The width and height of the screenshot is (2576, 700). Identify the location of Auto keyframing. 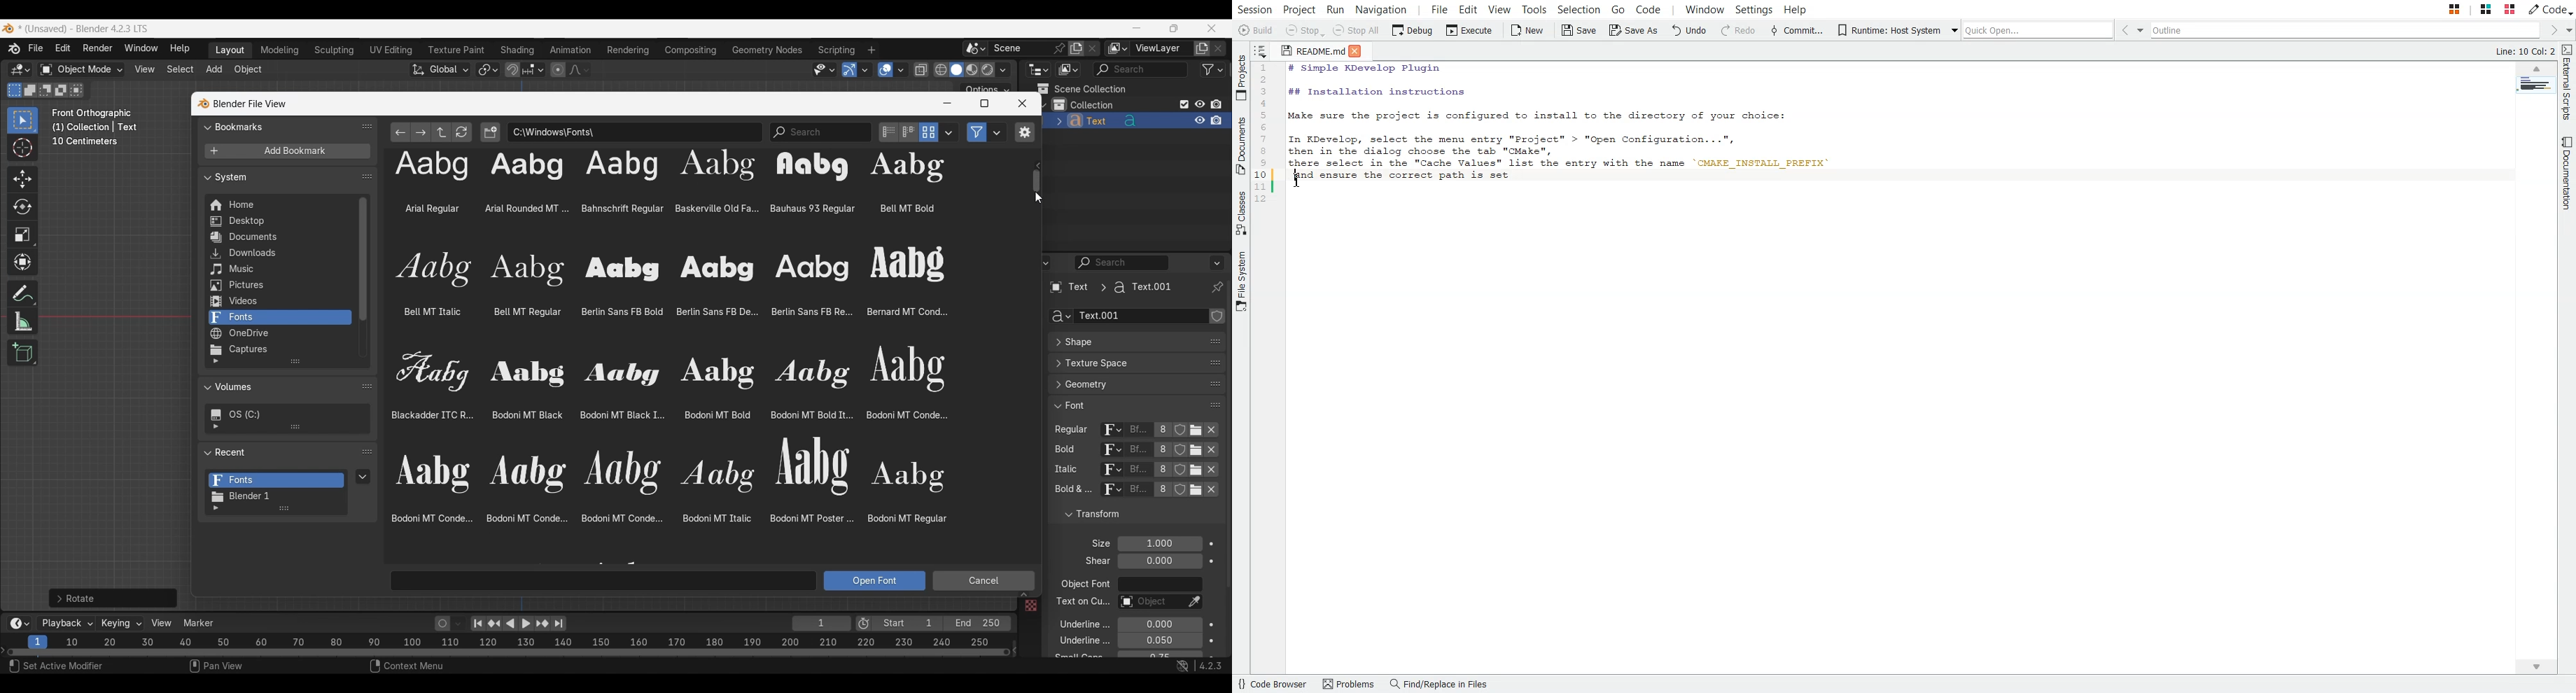
(458, 624).